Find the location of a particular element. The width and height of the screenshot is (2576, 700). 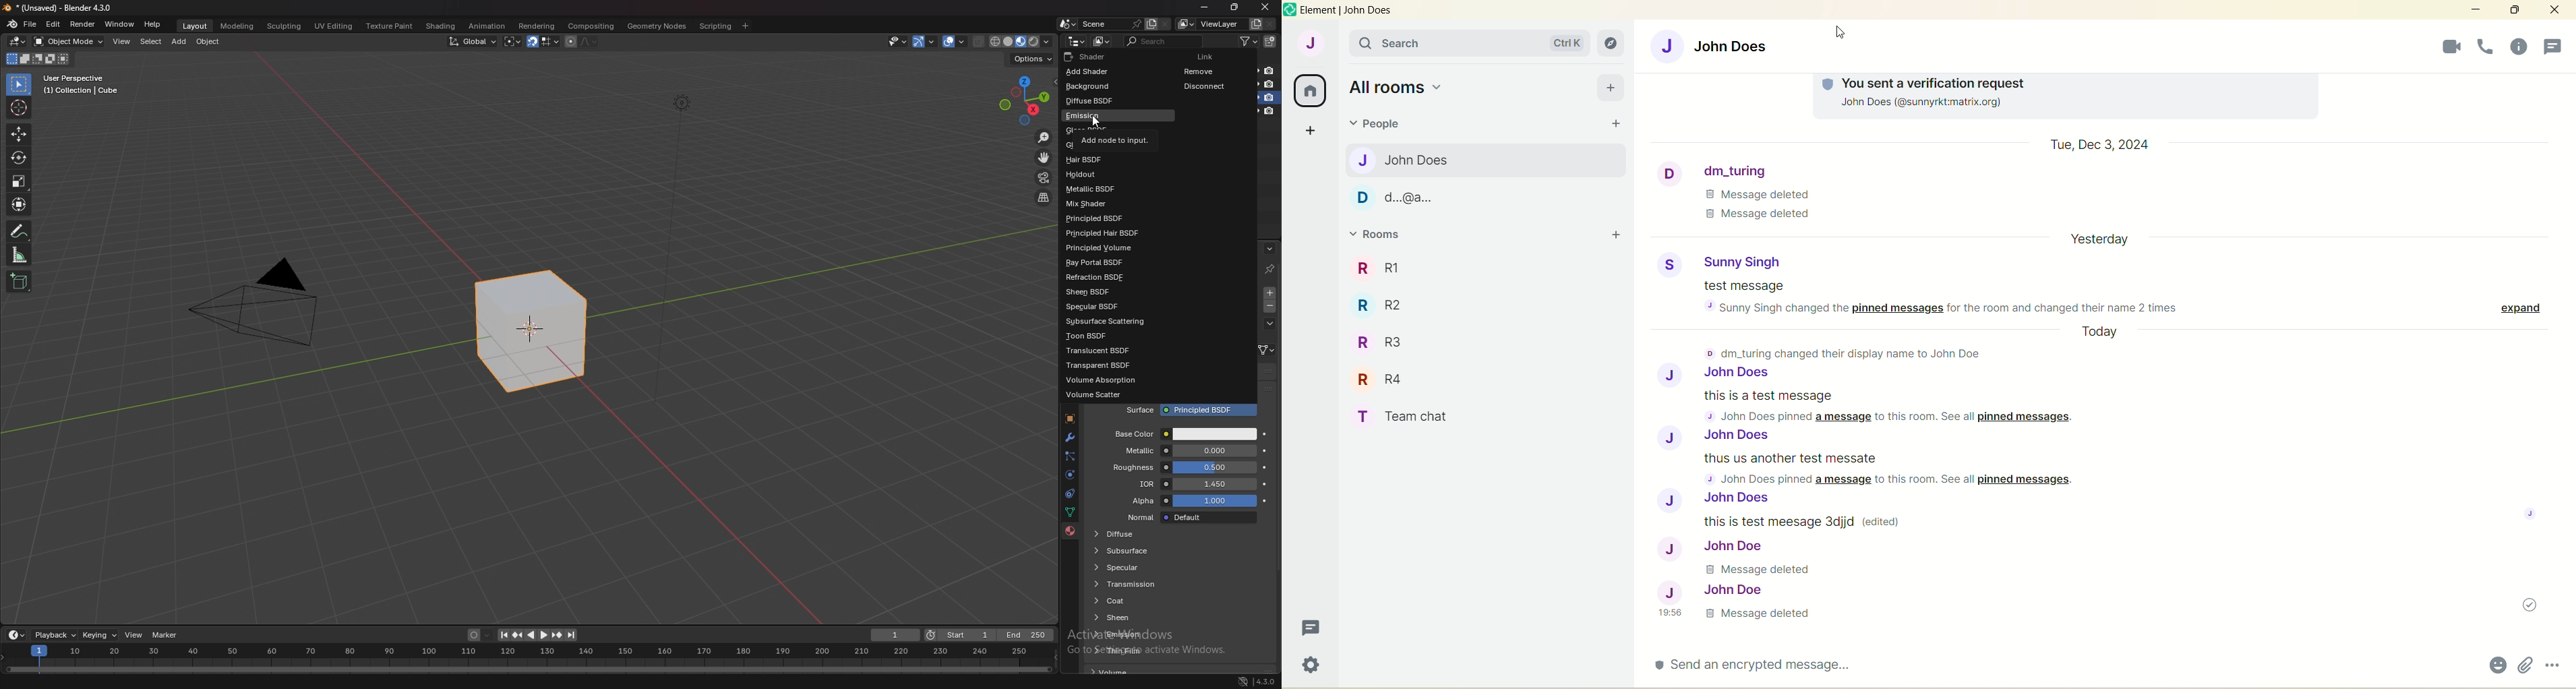

material is located at coordinates (1070, 531).